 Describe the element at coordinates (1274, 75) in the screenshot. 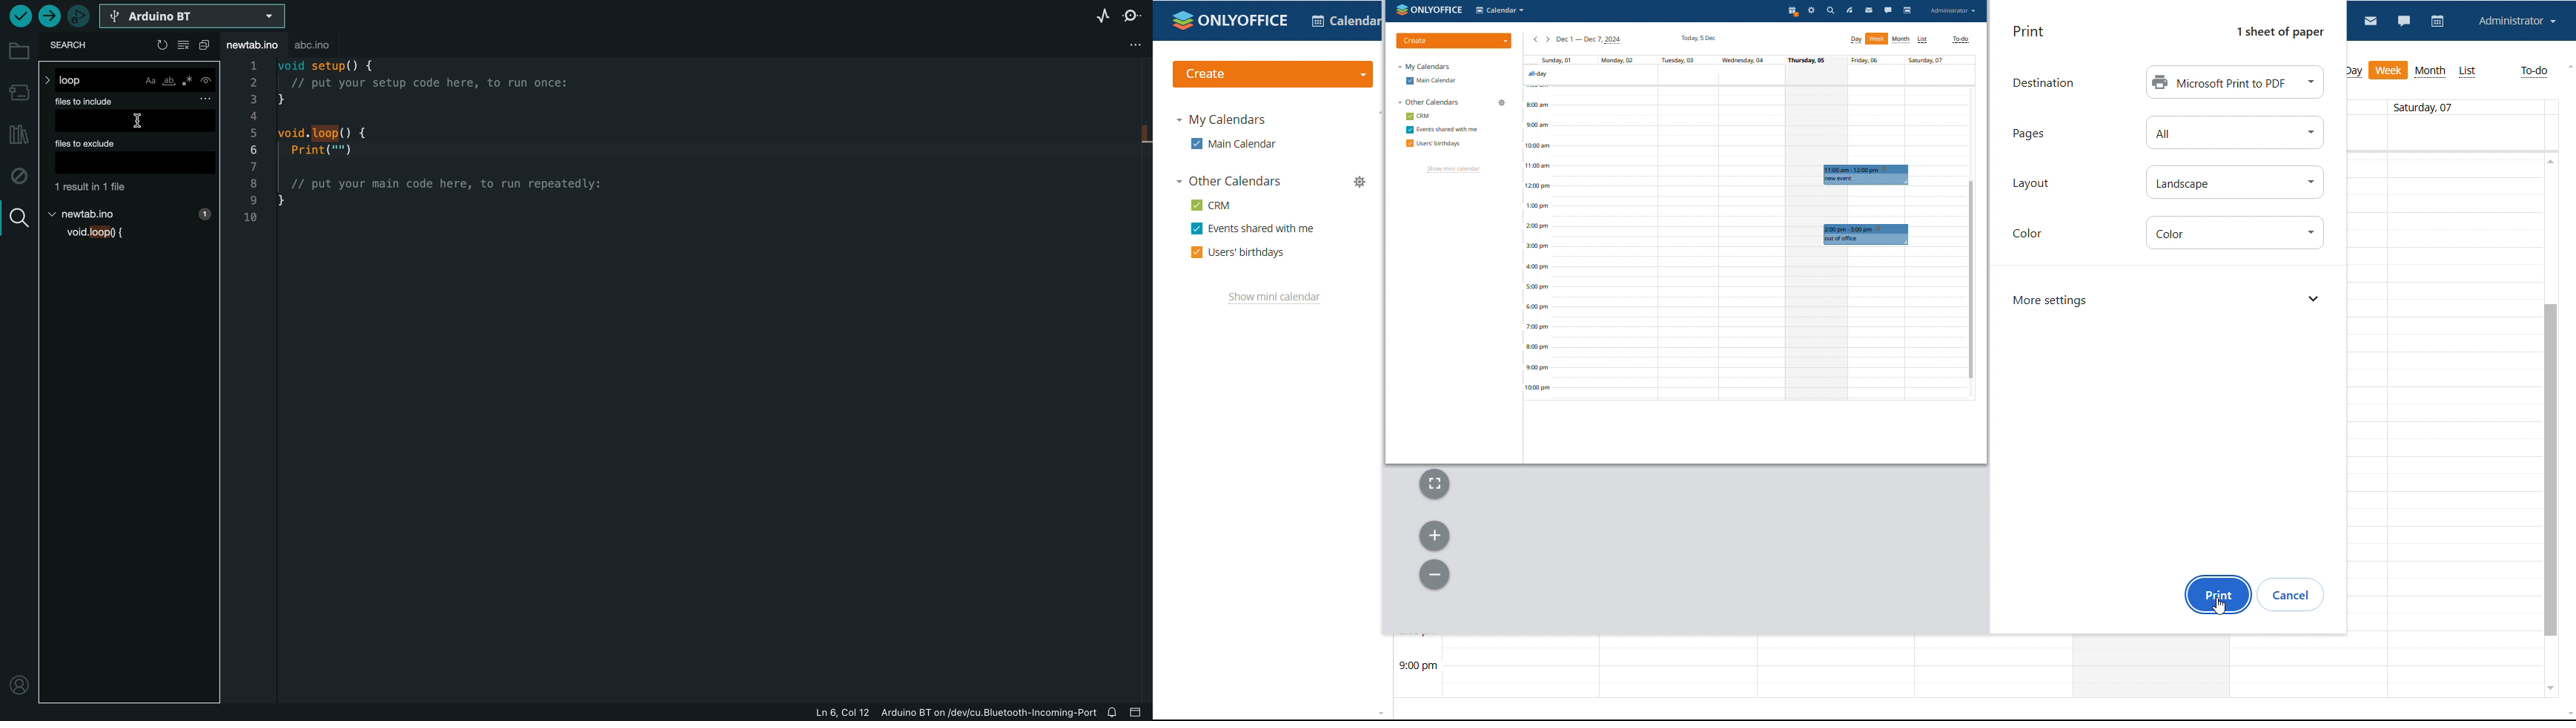

I see `create` at that location.